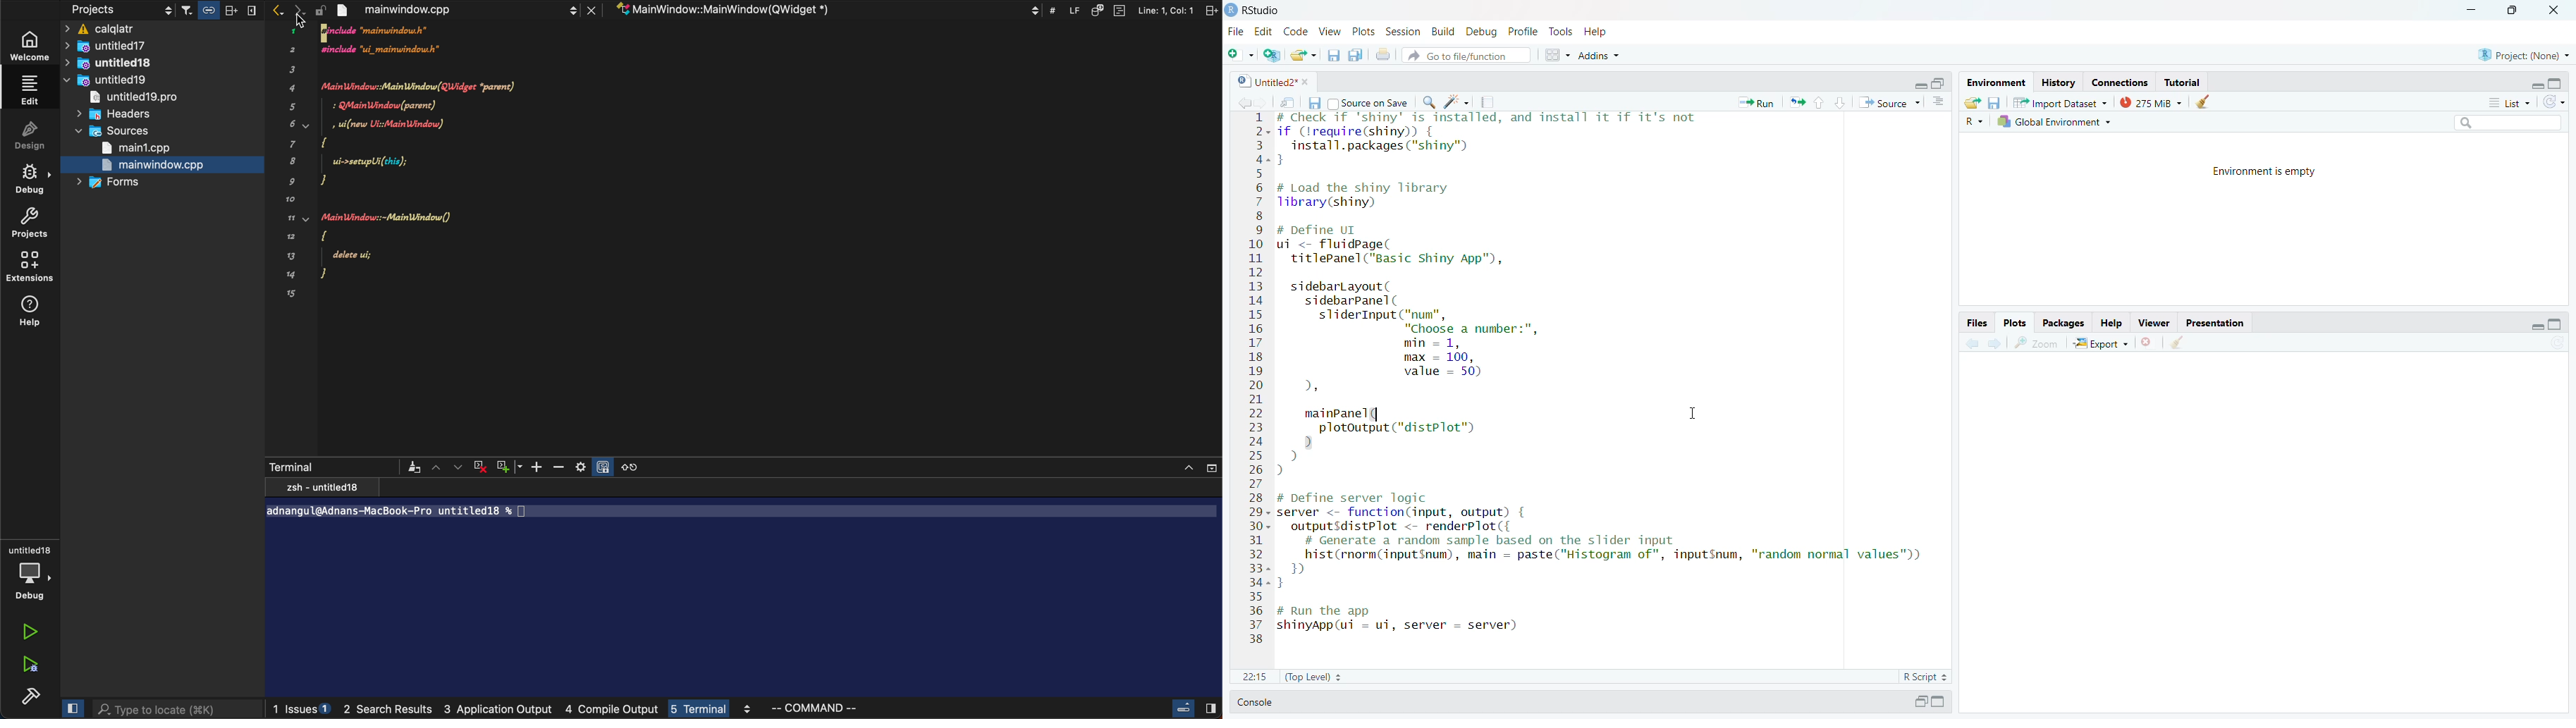  I want to click on logo, so click(1231, 10).